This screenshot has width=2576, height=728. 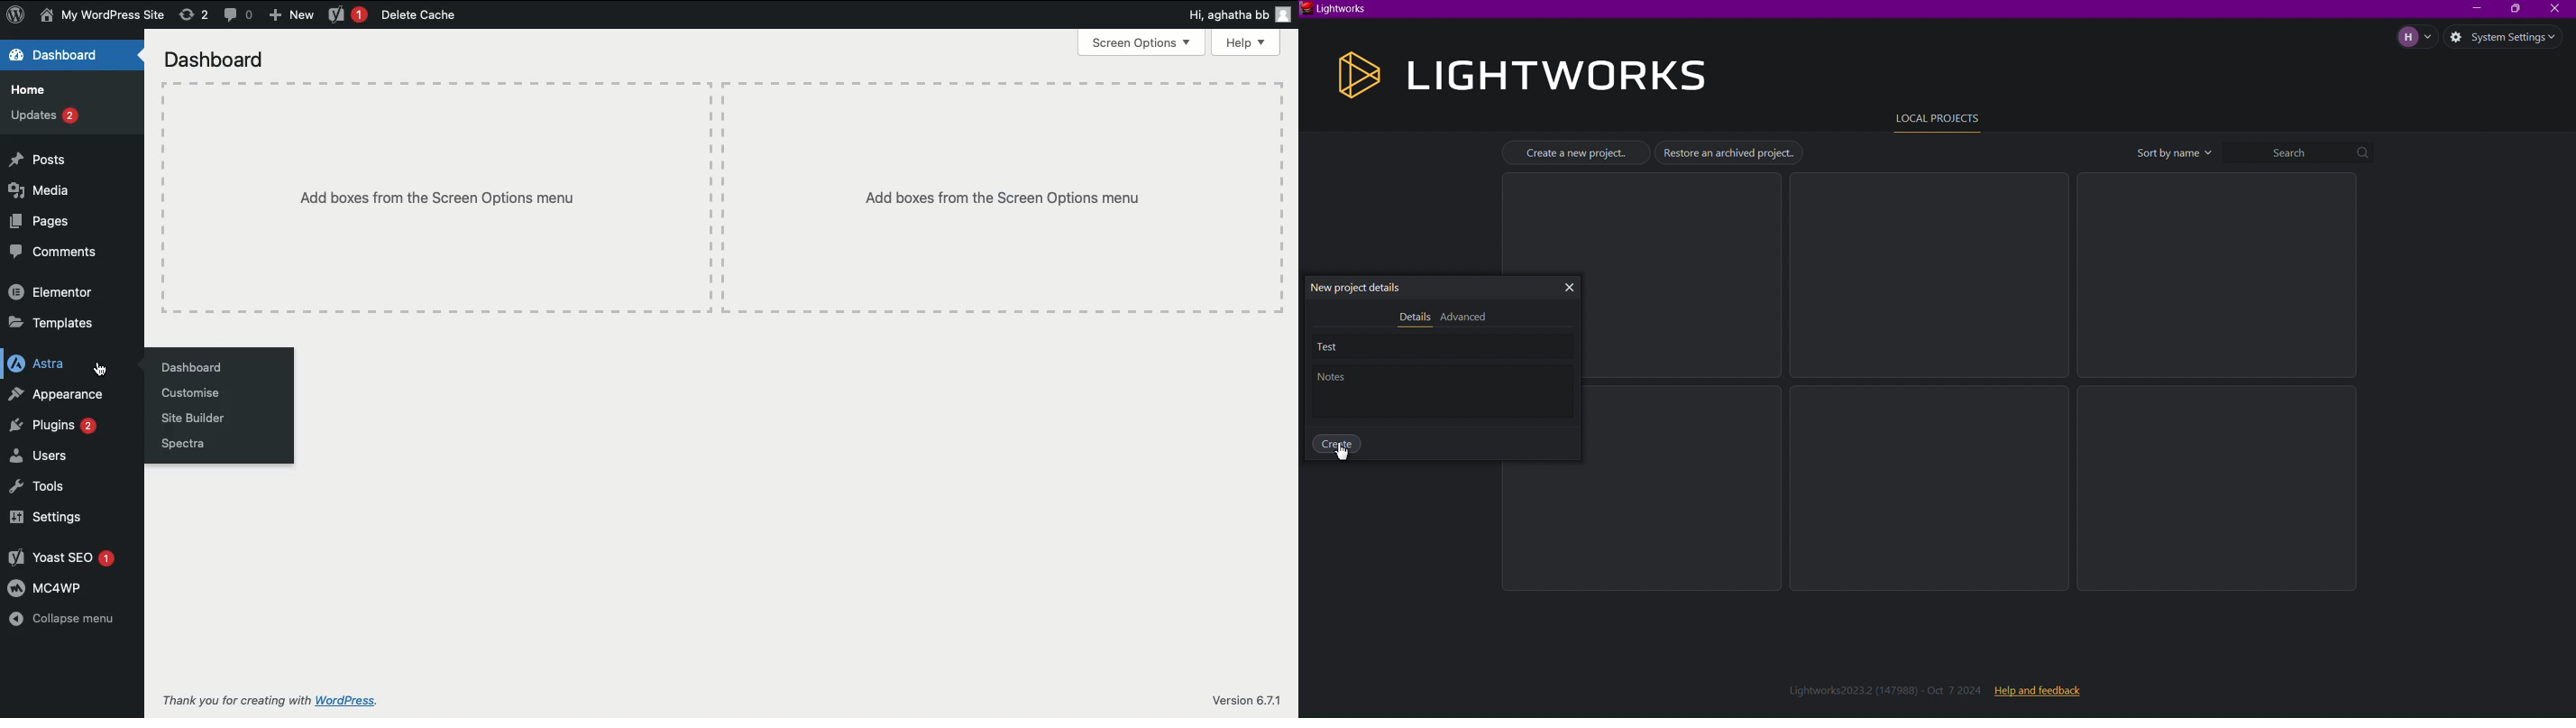 What do you see at coordinates (40, 190) in the screenshot?
I see `Media` at bounding box center [40, 190].